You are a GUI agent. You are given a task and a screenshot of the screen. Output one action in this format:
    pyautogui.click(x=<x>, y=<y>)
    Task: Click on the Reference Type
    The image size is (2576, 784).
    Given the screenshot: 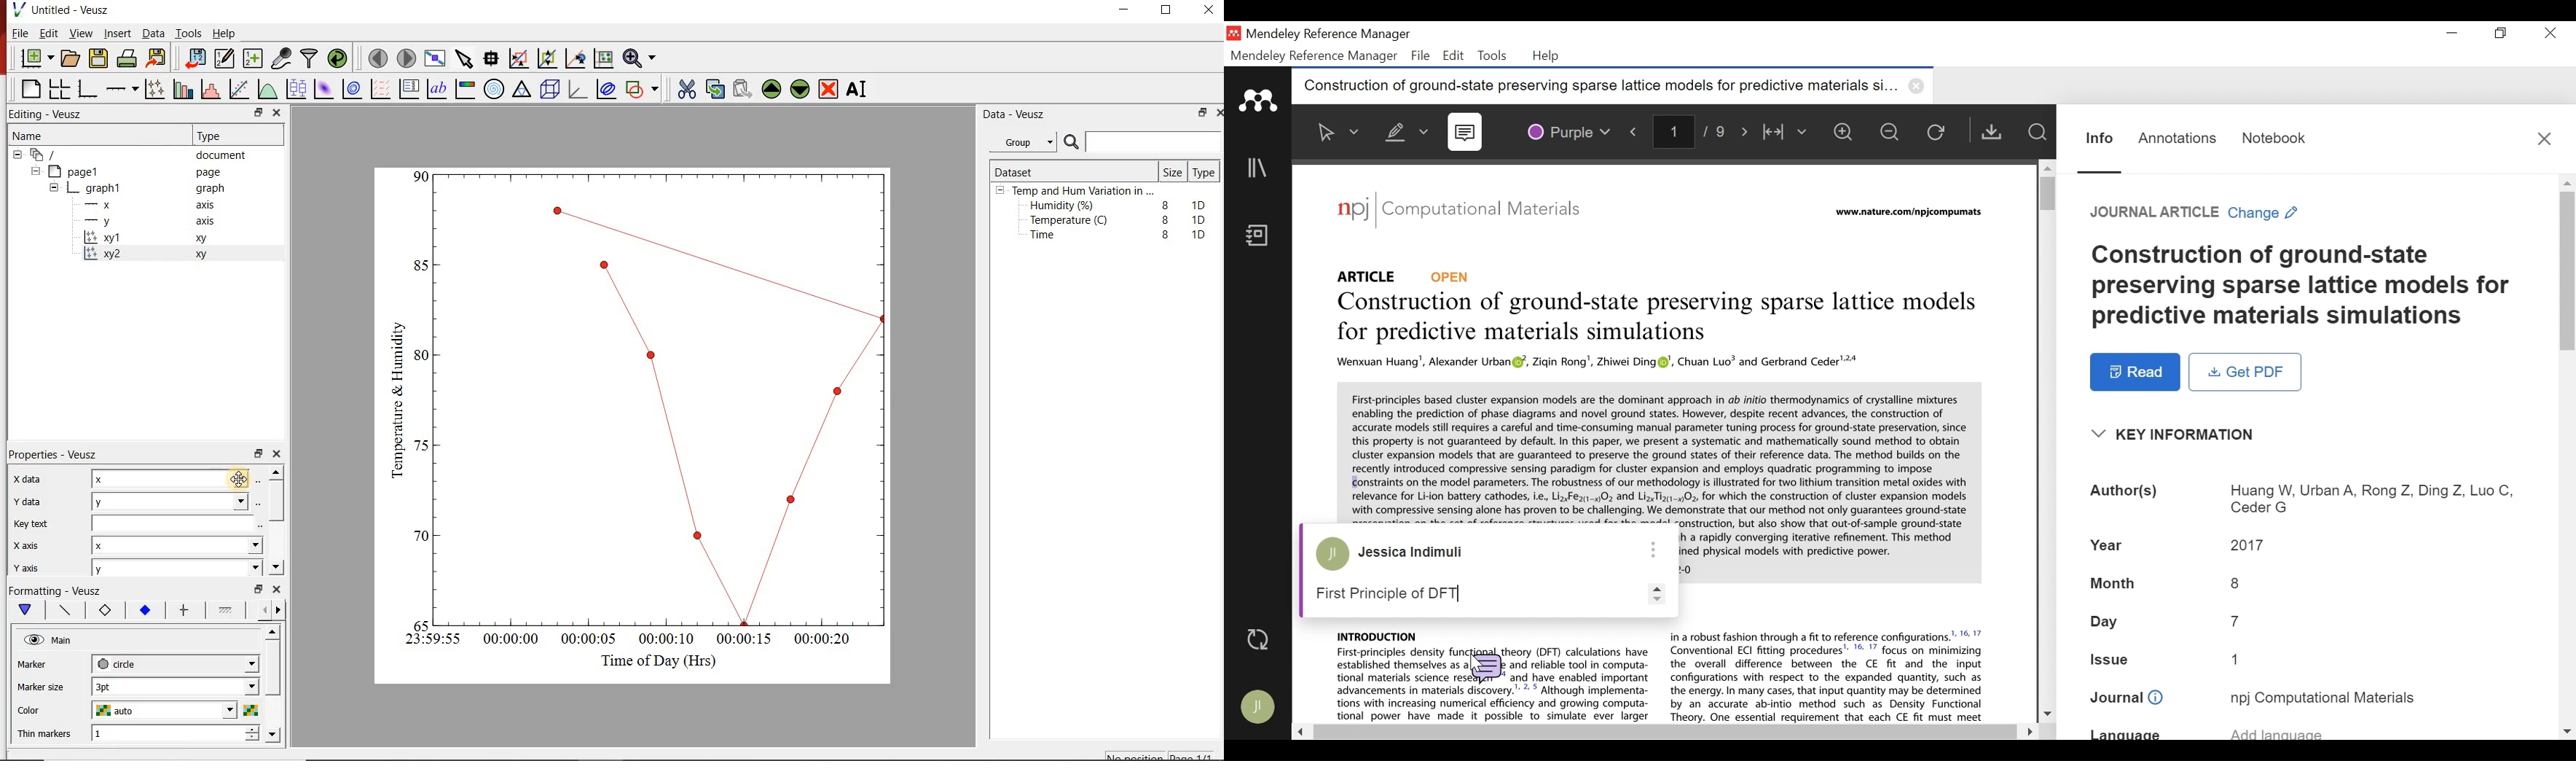 What is the action you would take?
    pyautogui.click(x=1371, y=274)
    